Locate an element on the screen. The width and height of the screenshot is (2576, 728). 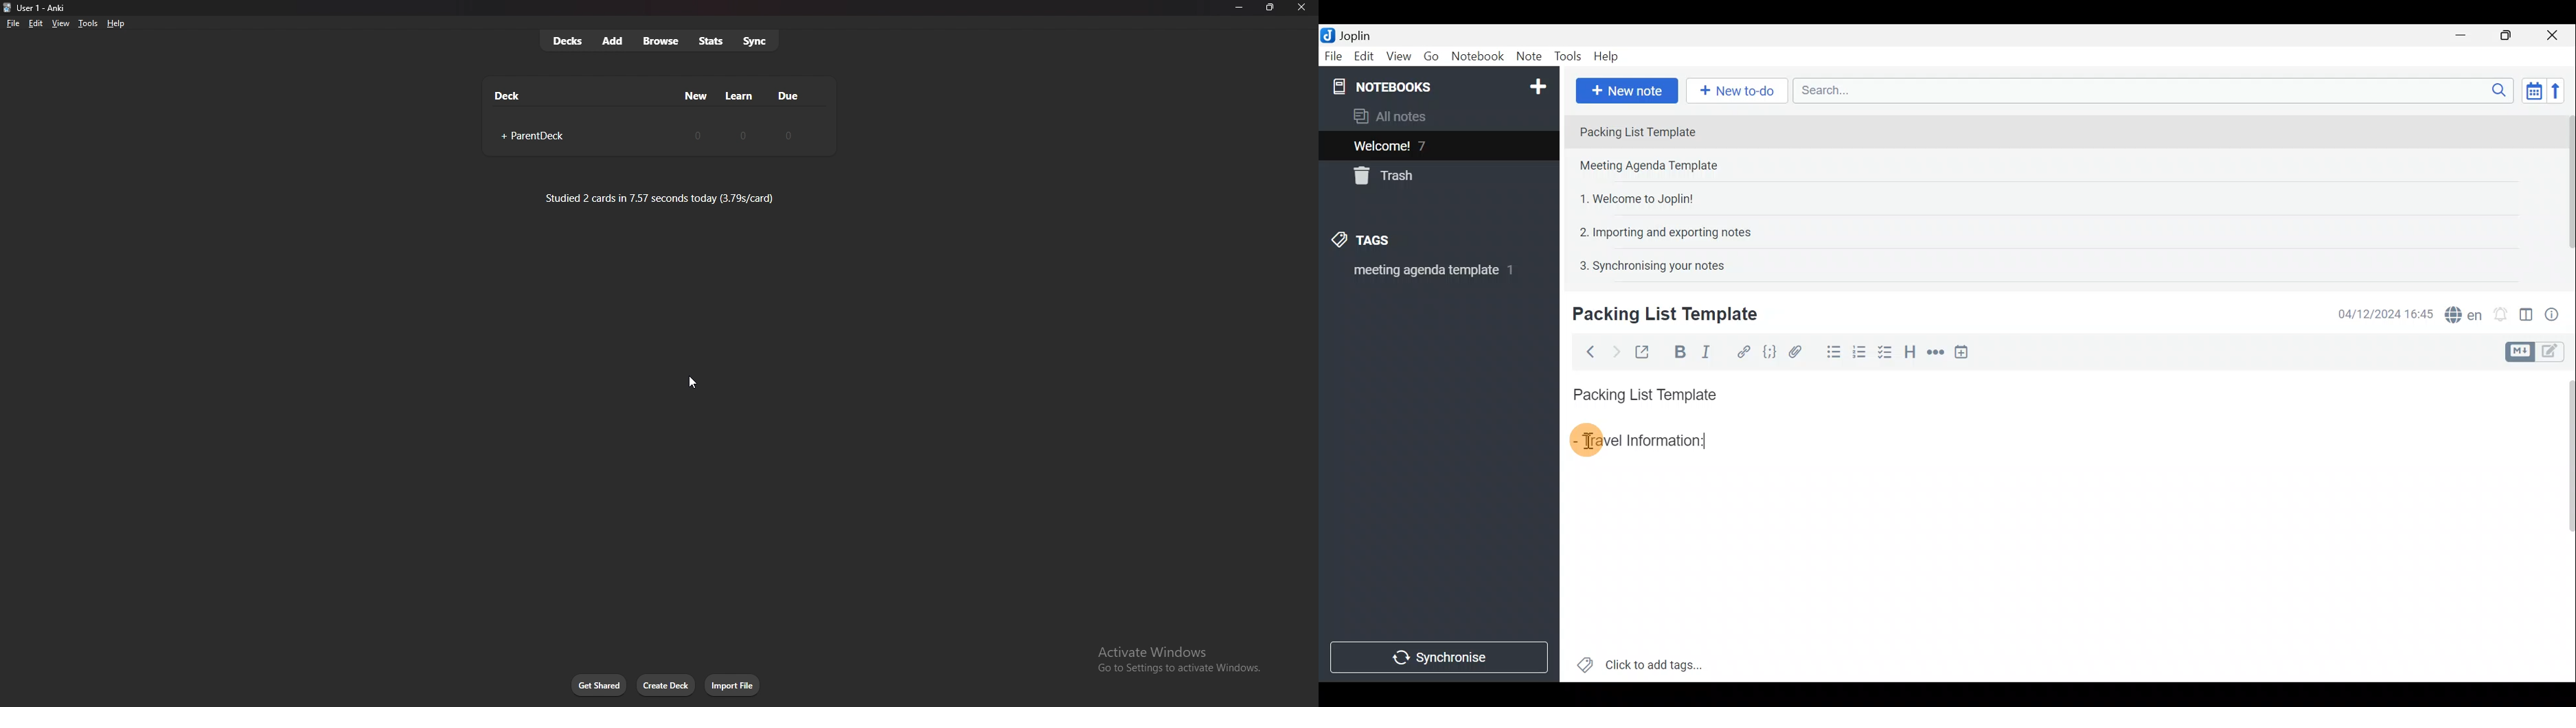
view is located at coordinates (60, 23).